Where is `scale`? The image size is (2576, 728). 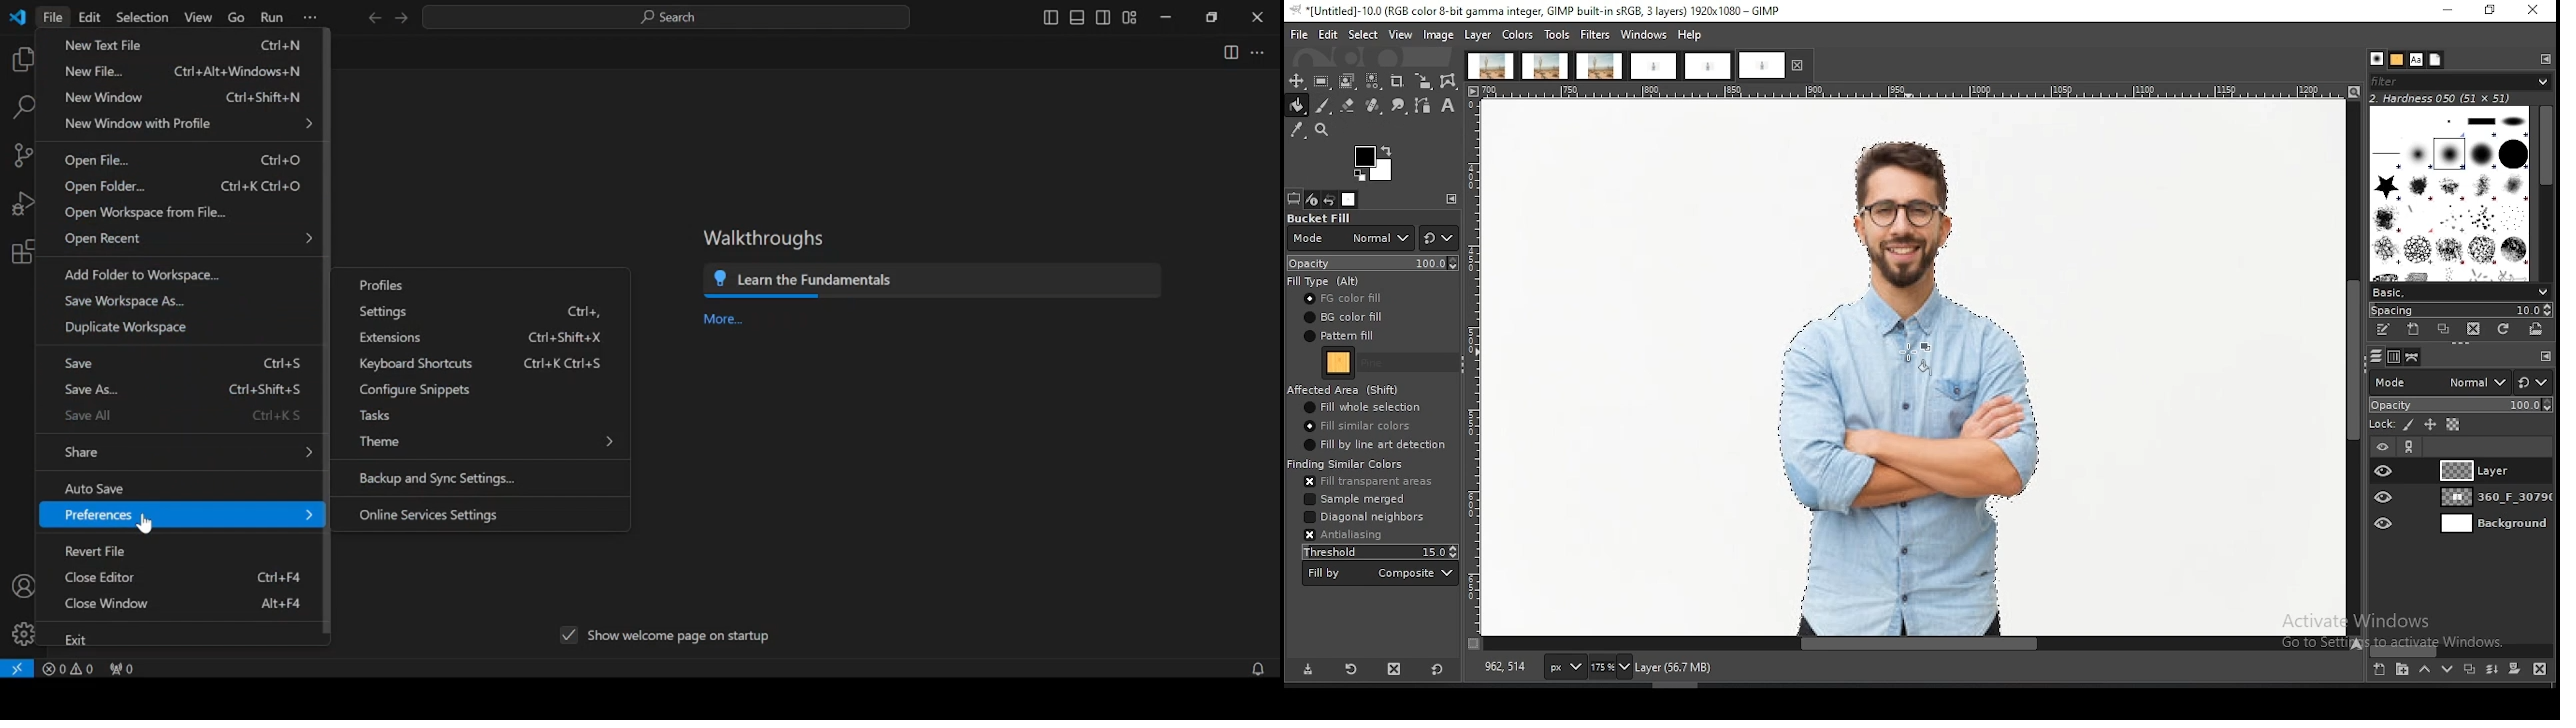
scale is located at coordinates (1474, 368).